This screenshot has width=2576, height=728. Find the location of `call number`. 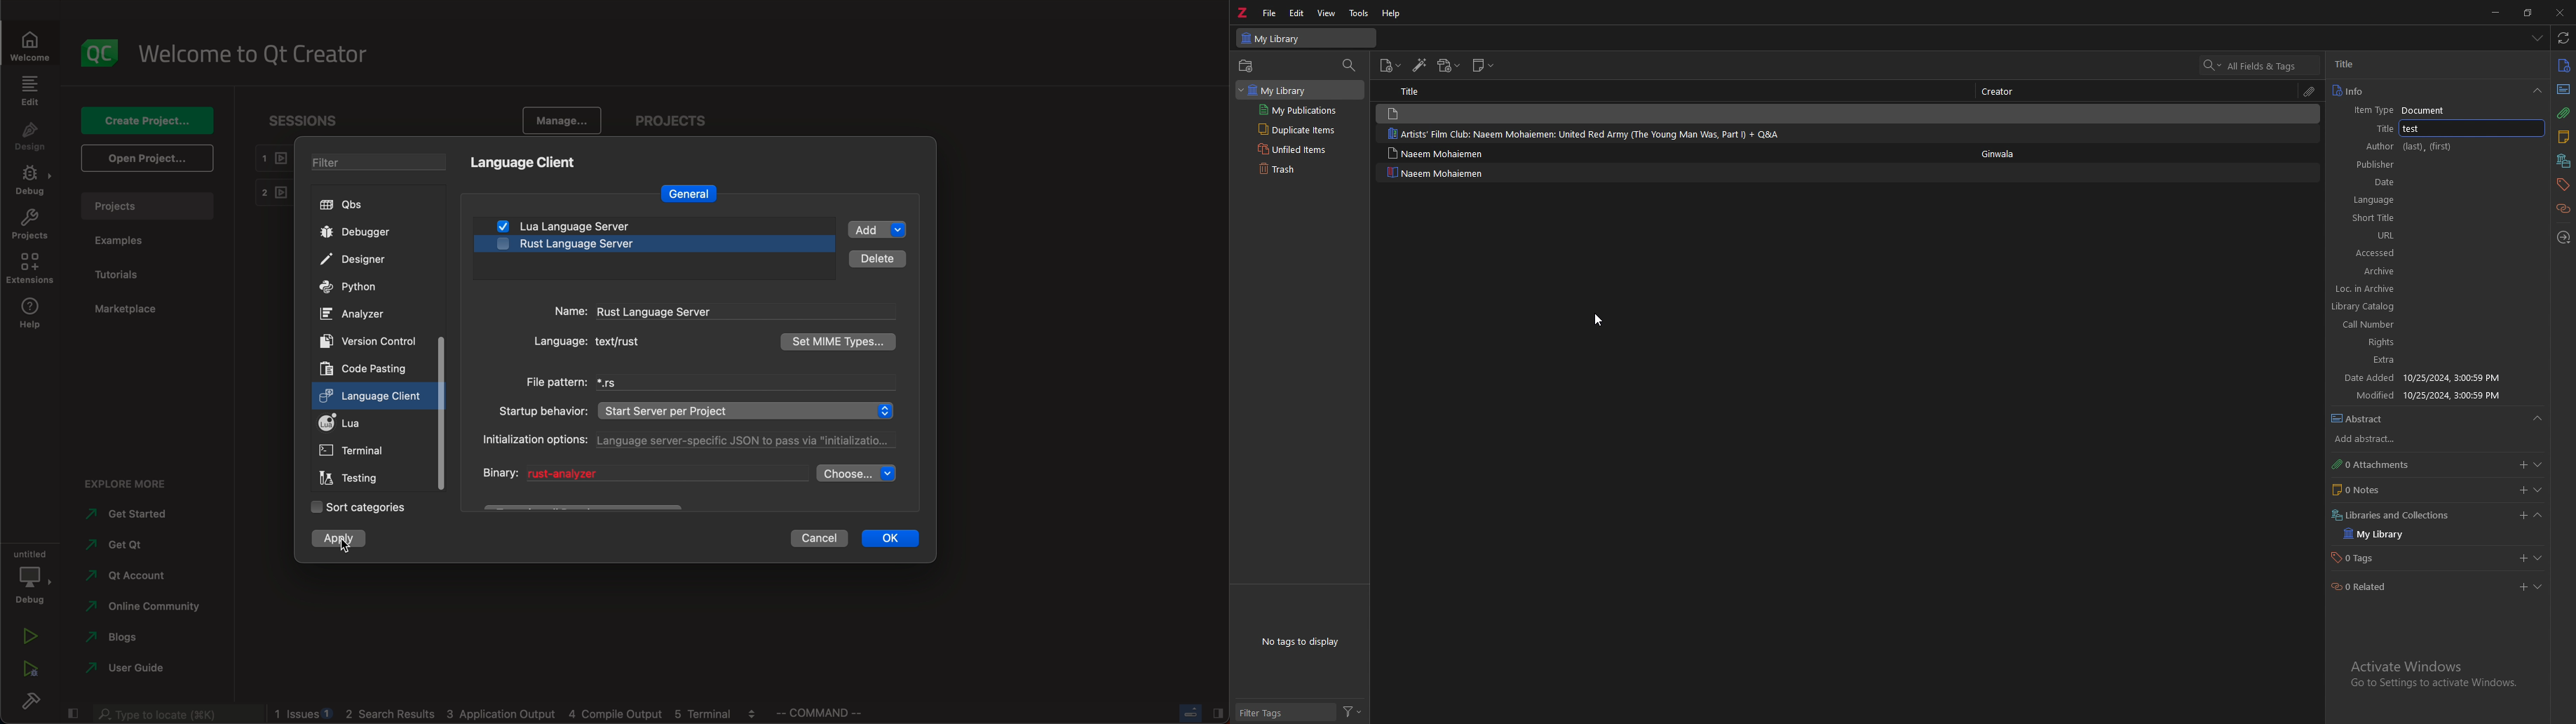

call number is located at coordinates (2366, 490).